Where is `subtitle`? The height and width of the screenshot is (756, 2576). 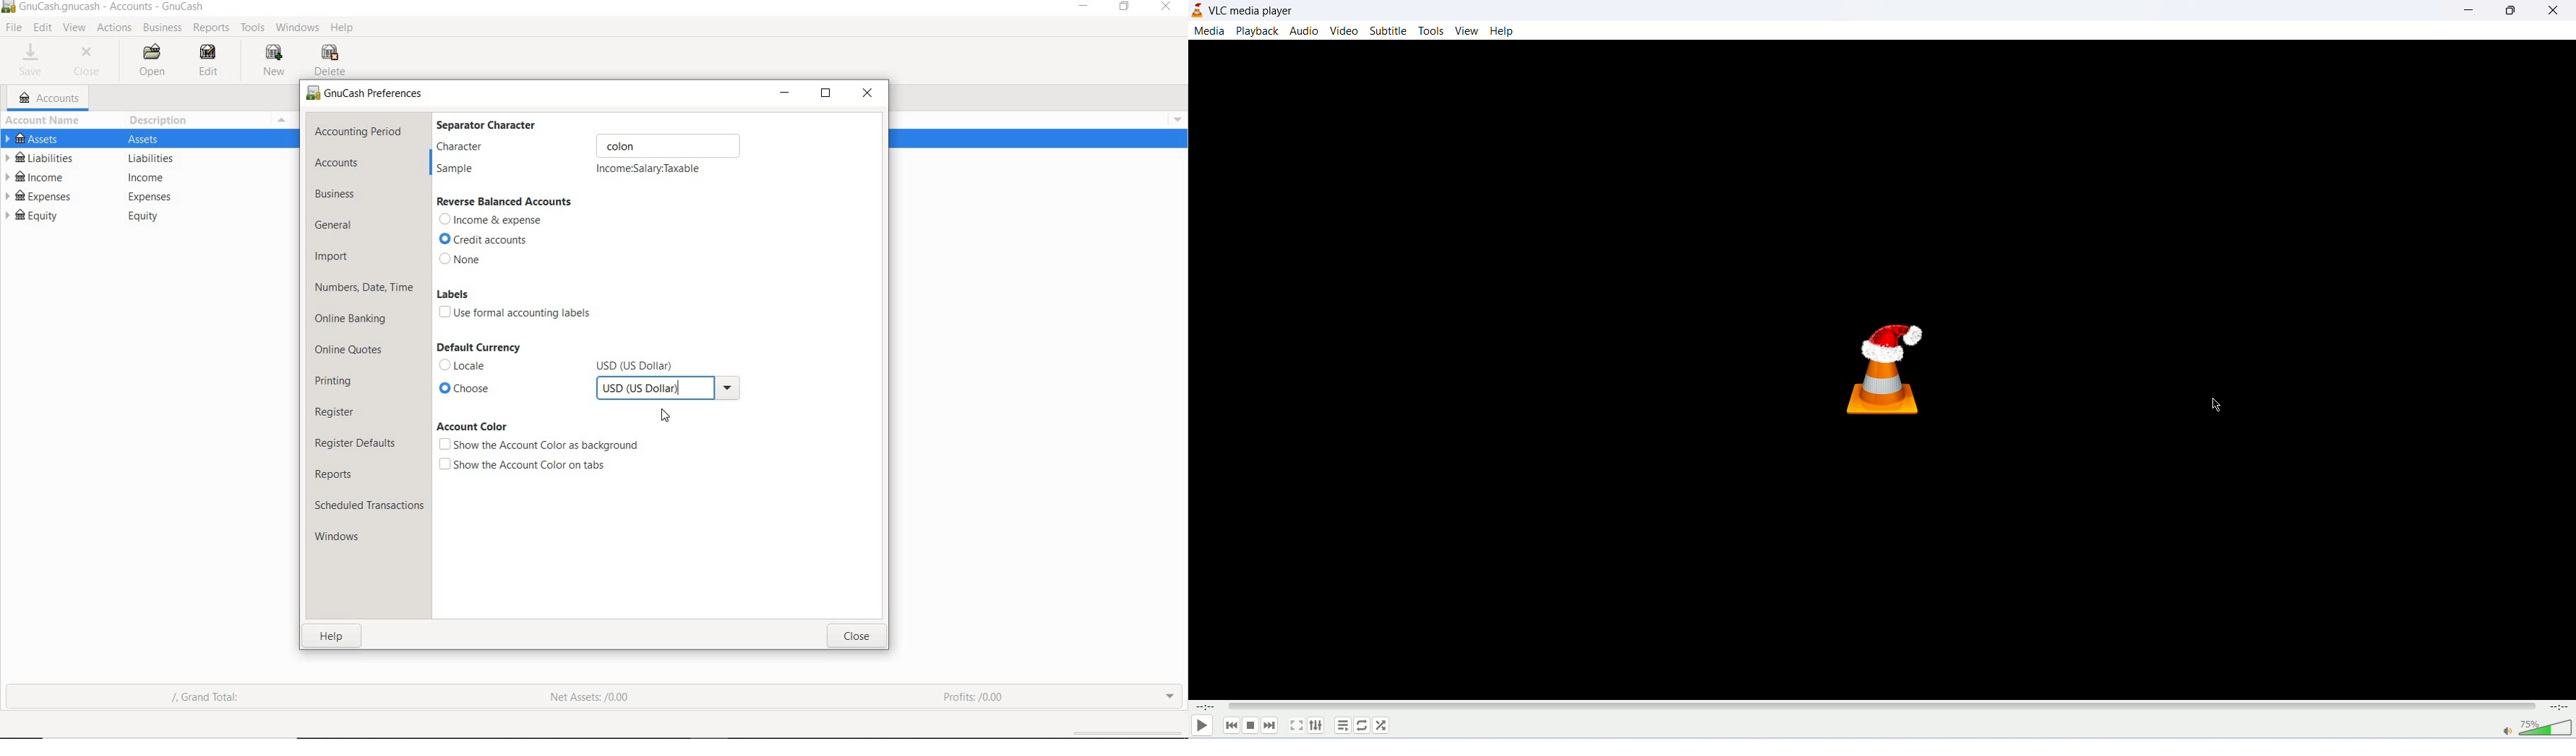
subtitle is located at coordinates (1391, 30).